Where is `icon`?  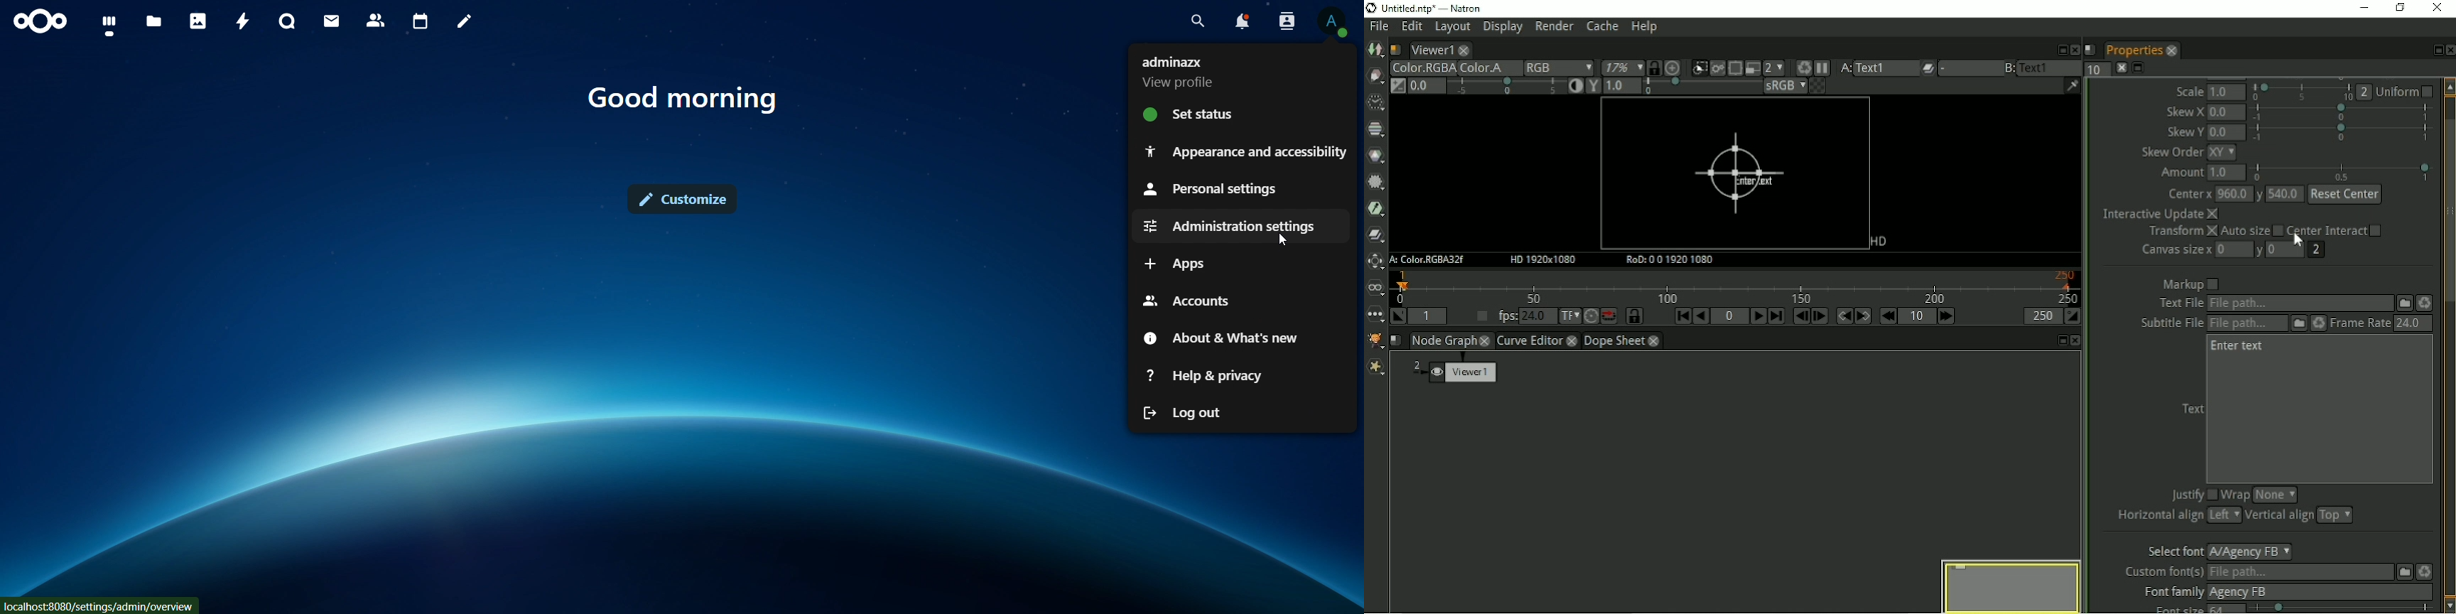
icon is located at coordinates (42, 22).